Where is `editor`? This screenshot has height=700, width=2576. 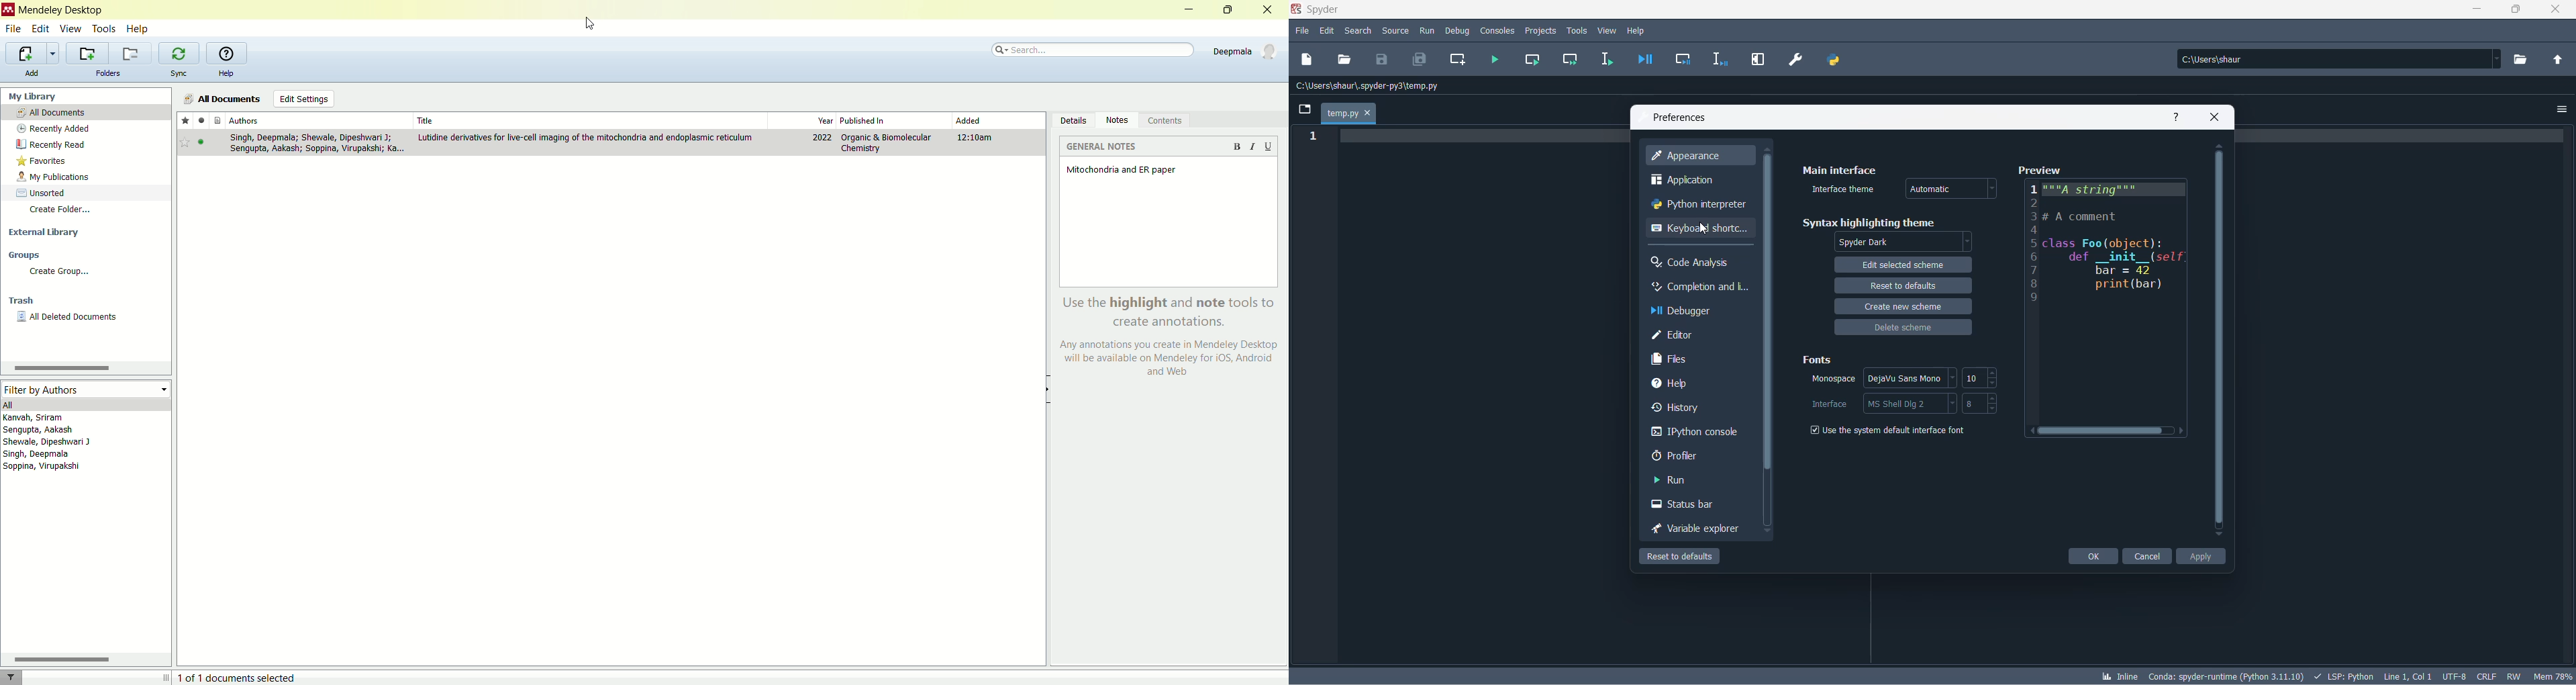
editor is located at coordinates (1701, 336).